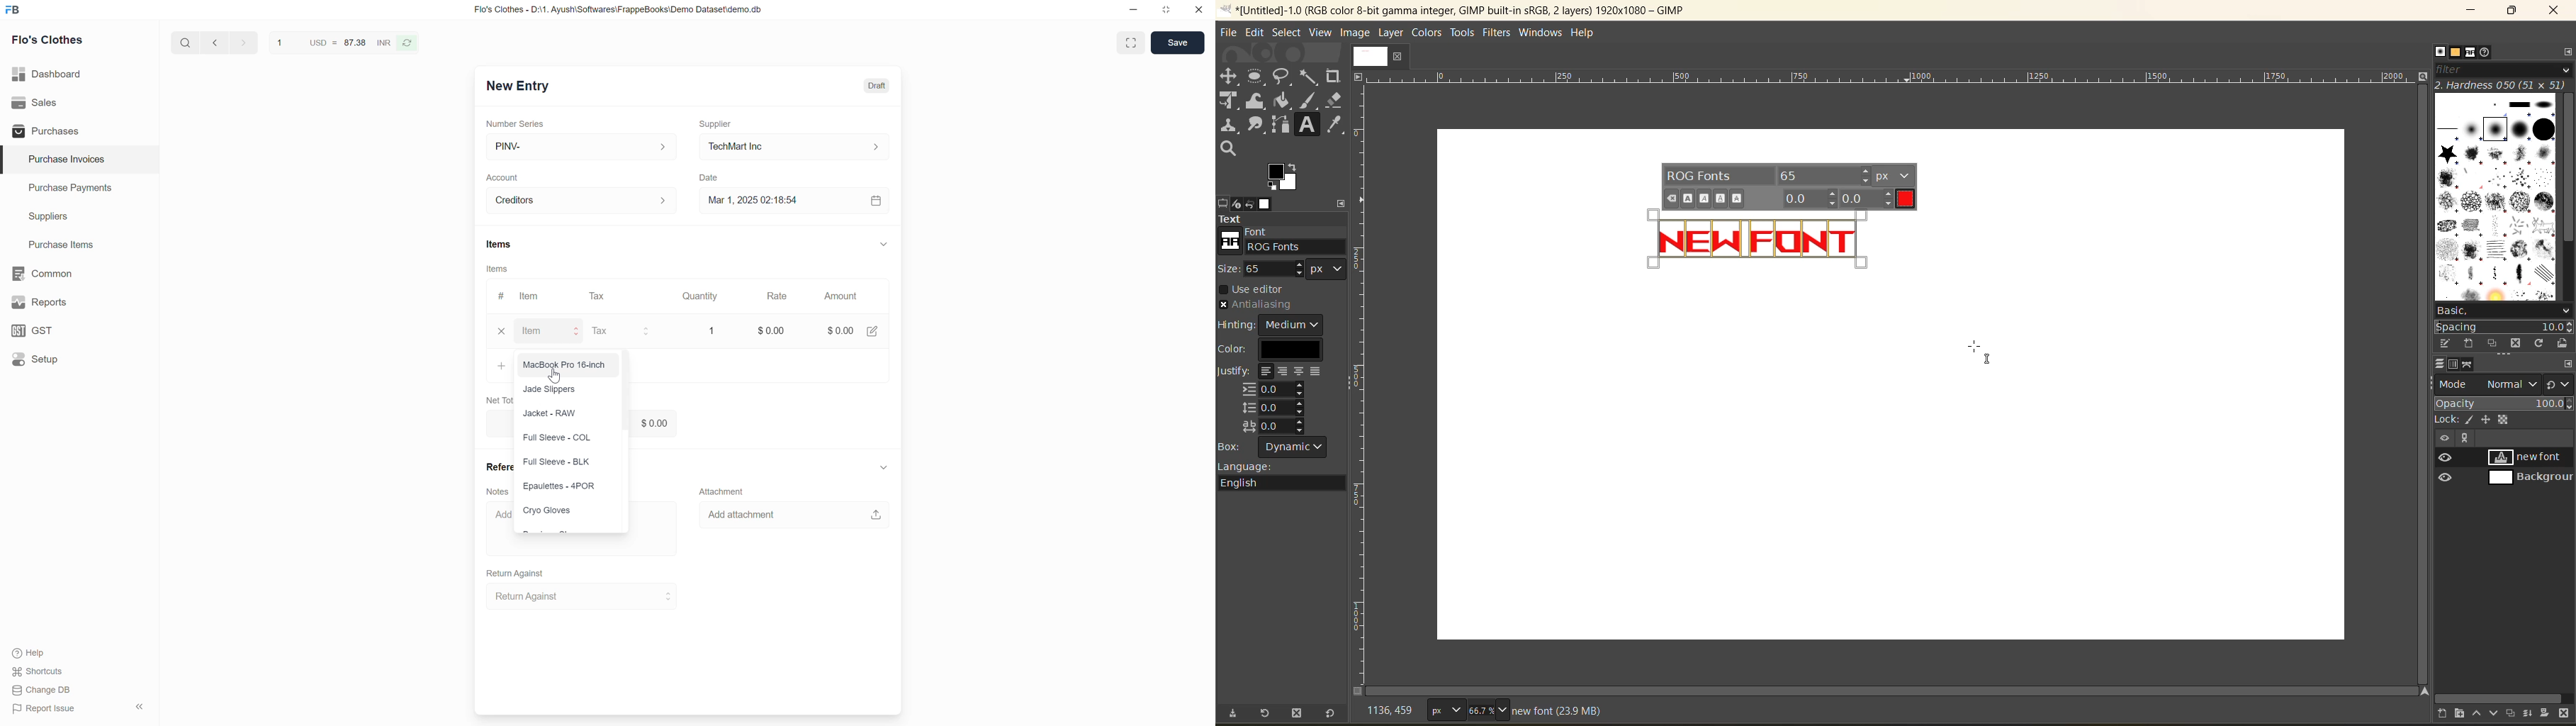 This screenshot has width=2576, height=728. What do you see at coordinates (80, 188) in the screenshot?
I see `Purchase Payments` at bounding box center [80, 188].